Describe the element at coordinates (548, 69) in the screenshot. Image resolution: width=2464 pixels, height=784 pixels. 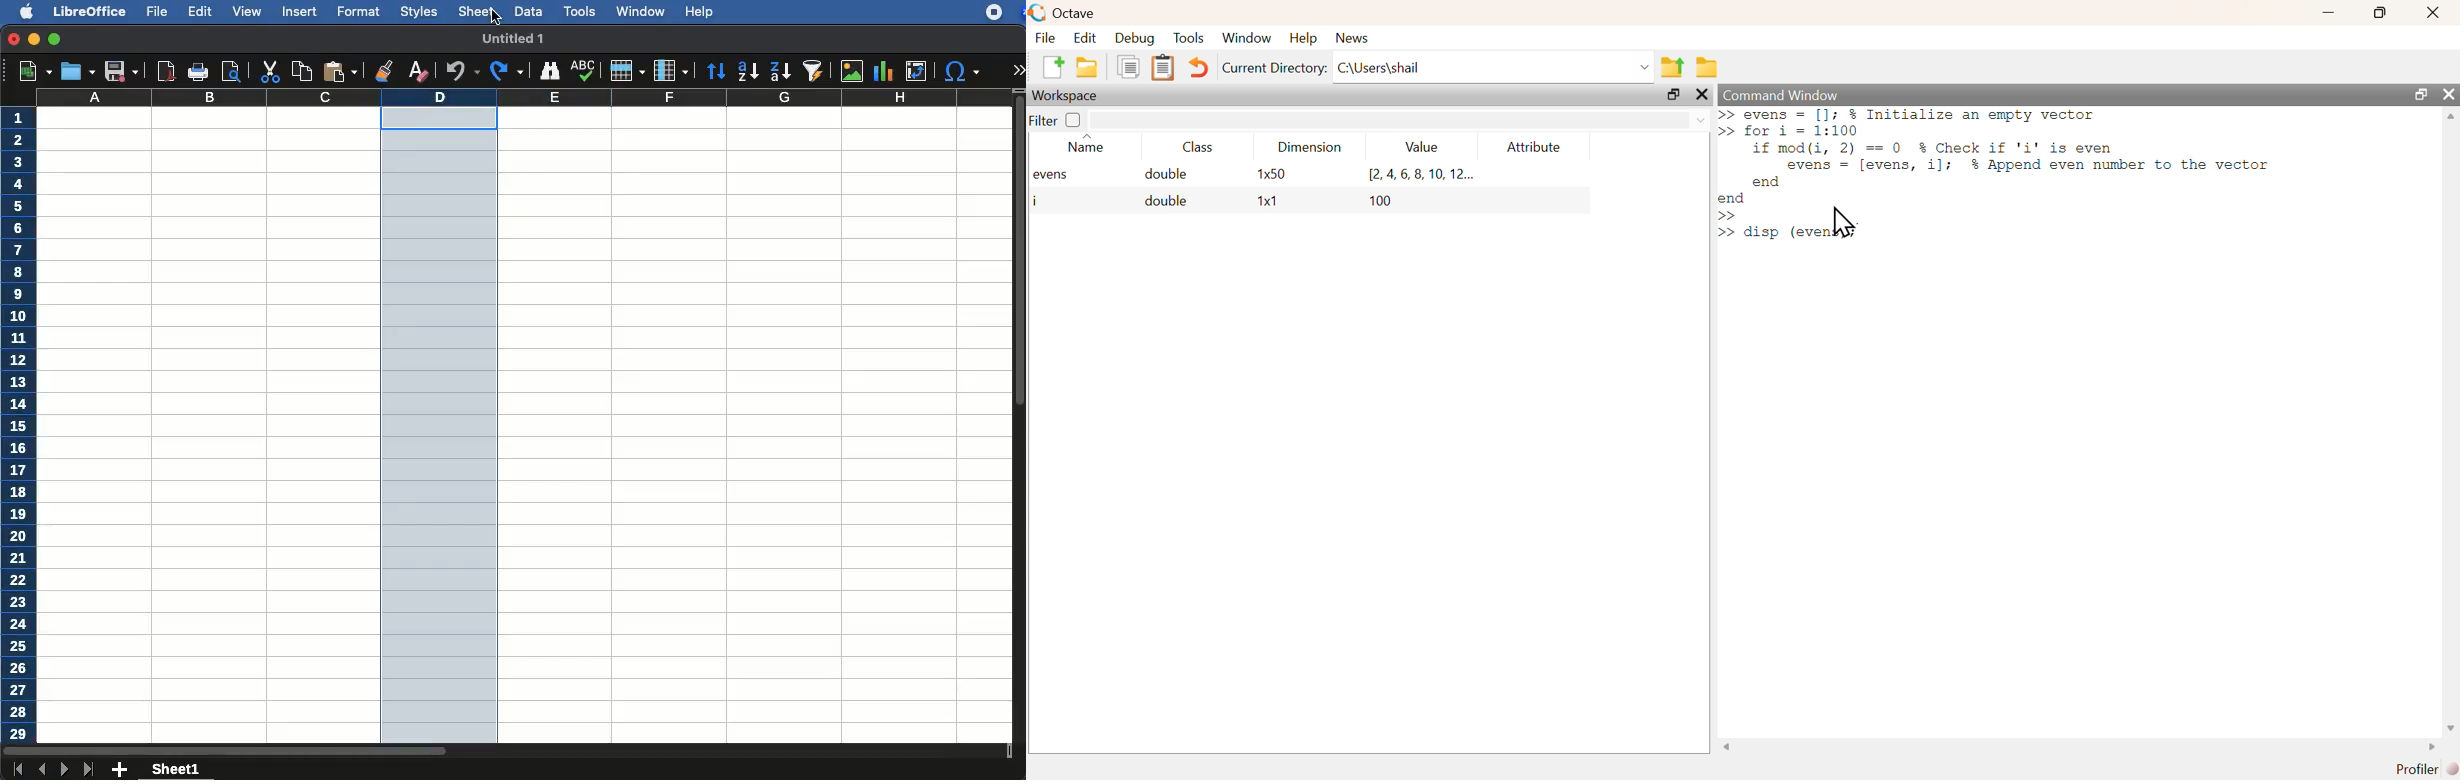
I see `find` at that location.